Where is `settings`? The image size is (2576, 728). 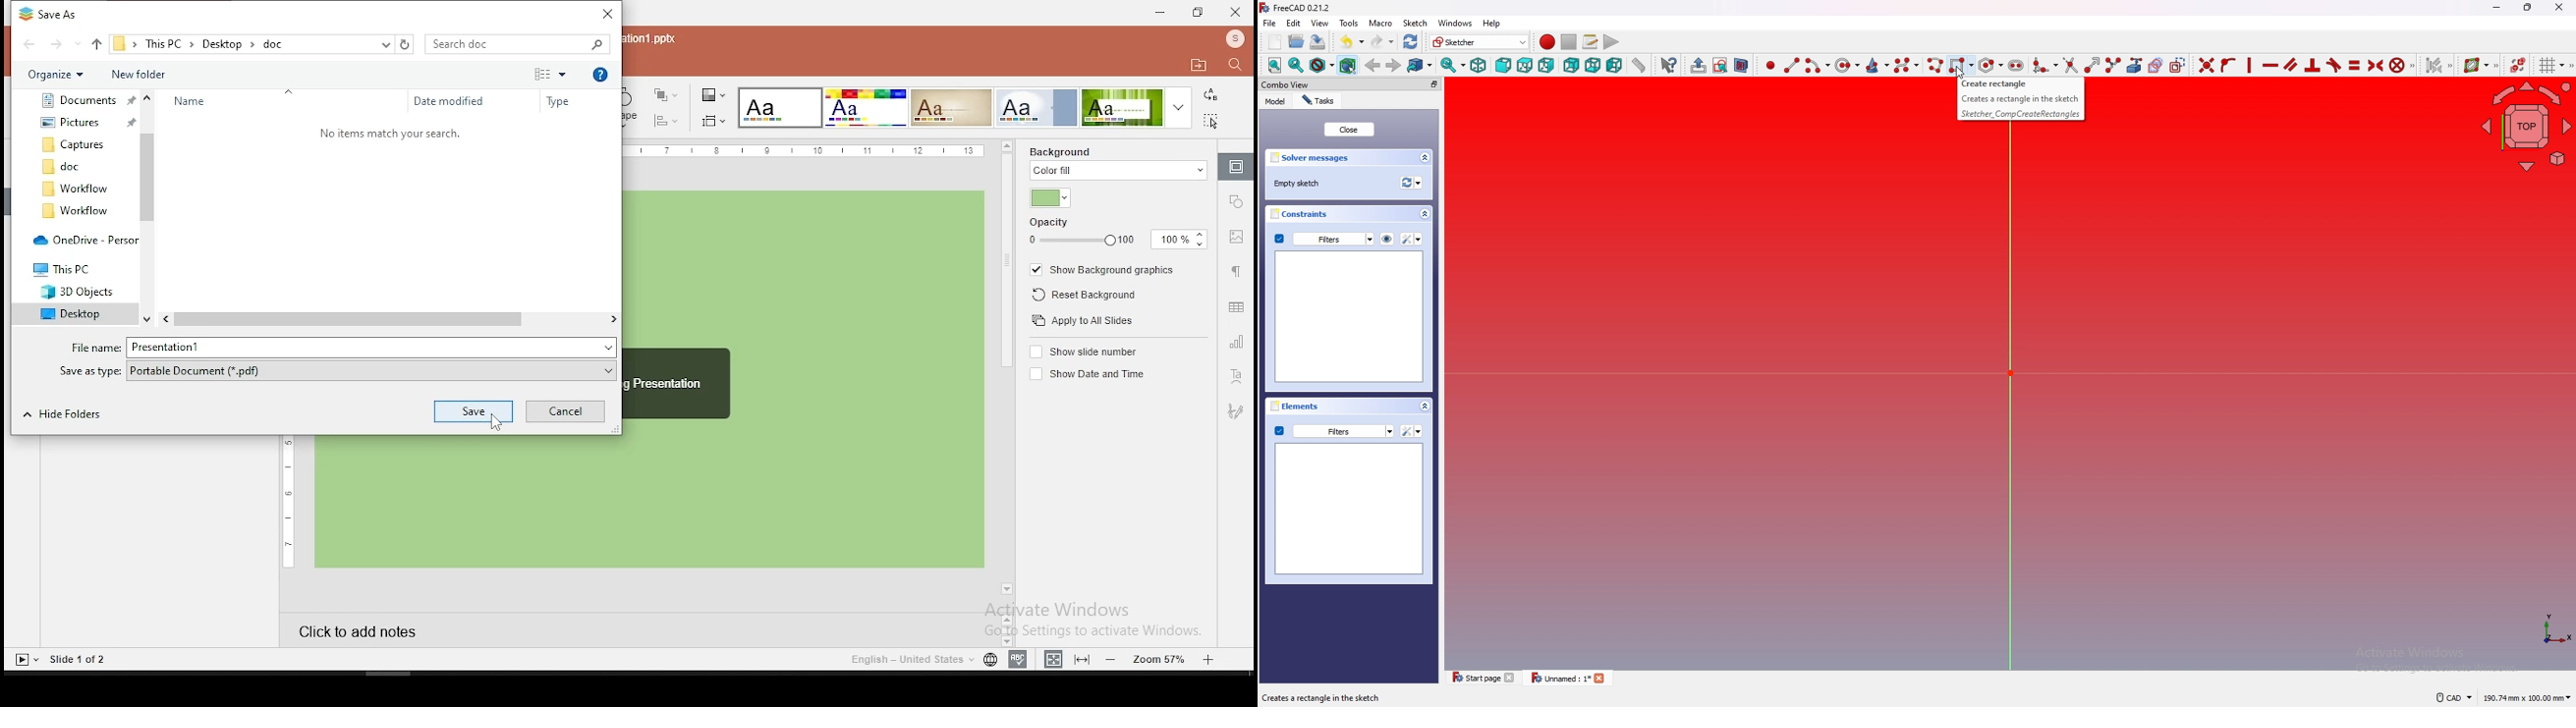
settings is located at coordinates (1411, 239).